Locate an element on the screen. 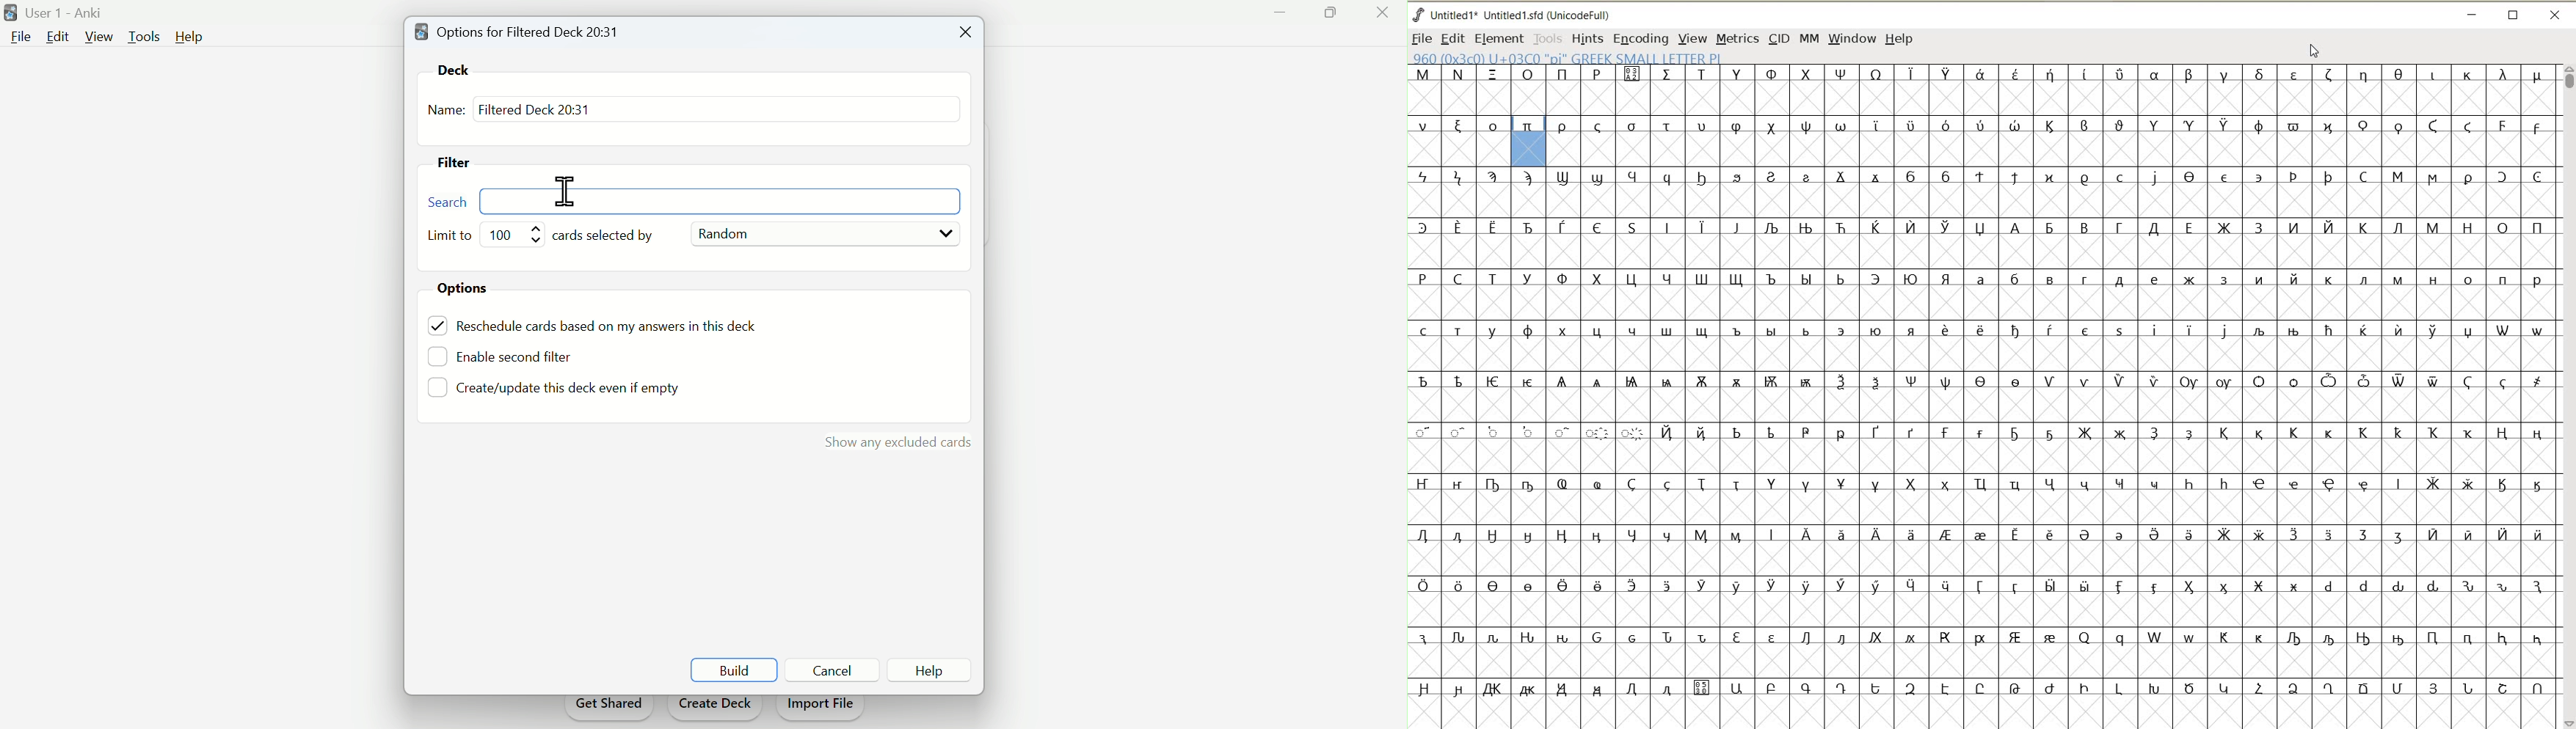  Maximise is located at coordinates (1324, 18).